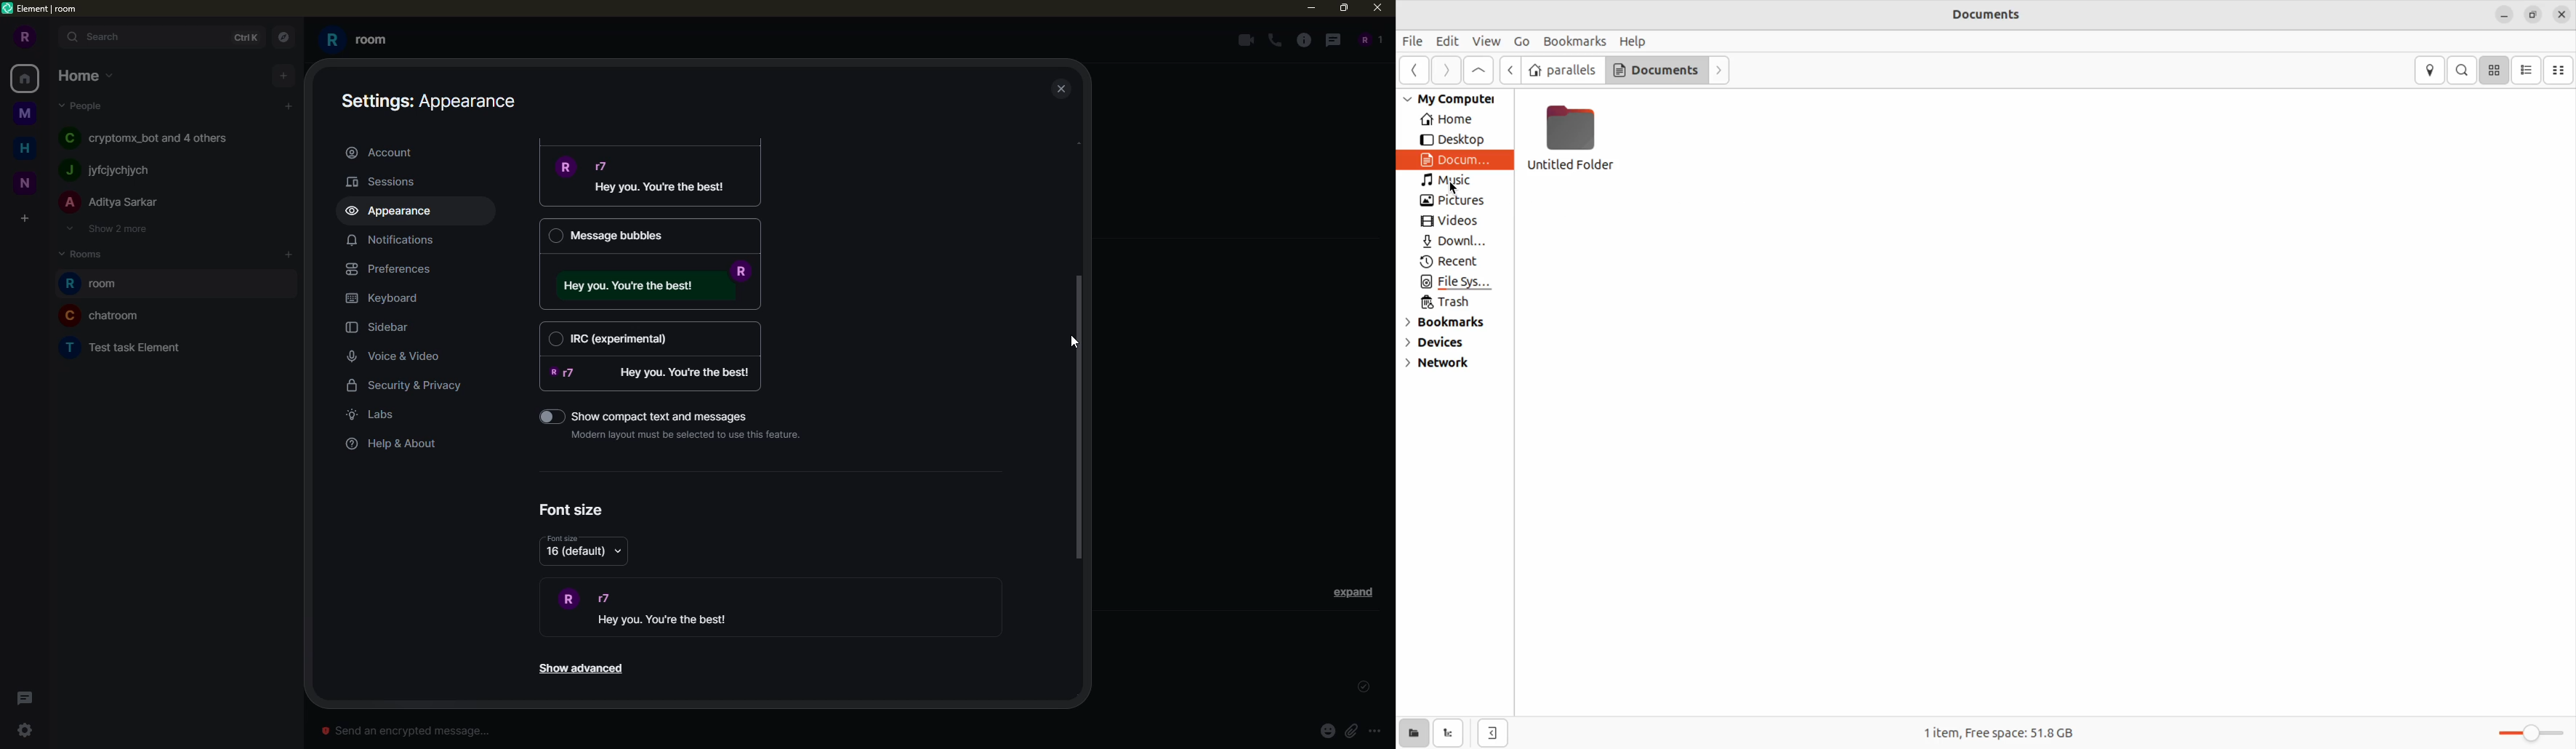 This screenshot has width=2576, height=756. What do you see at coordinates (375, 414) in the screenshot?
I see `labs` at bounding box center [375, 414].